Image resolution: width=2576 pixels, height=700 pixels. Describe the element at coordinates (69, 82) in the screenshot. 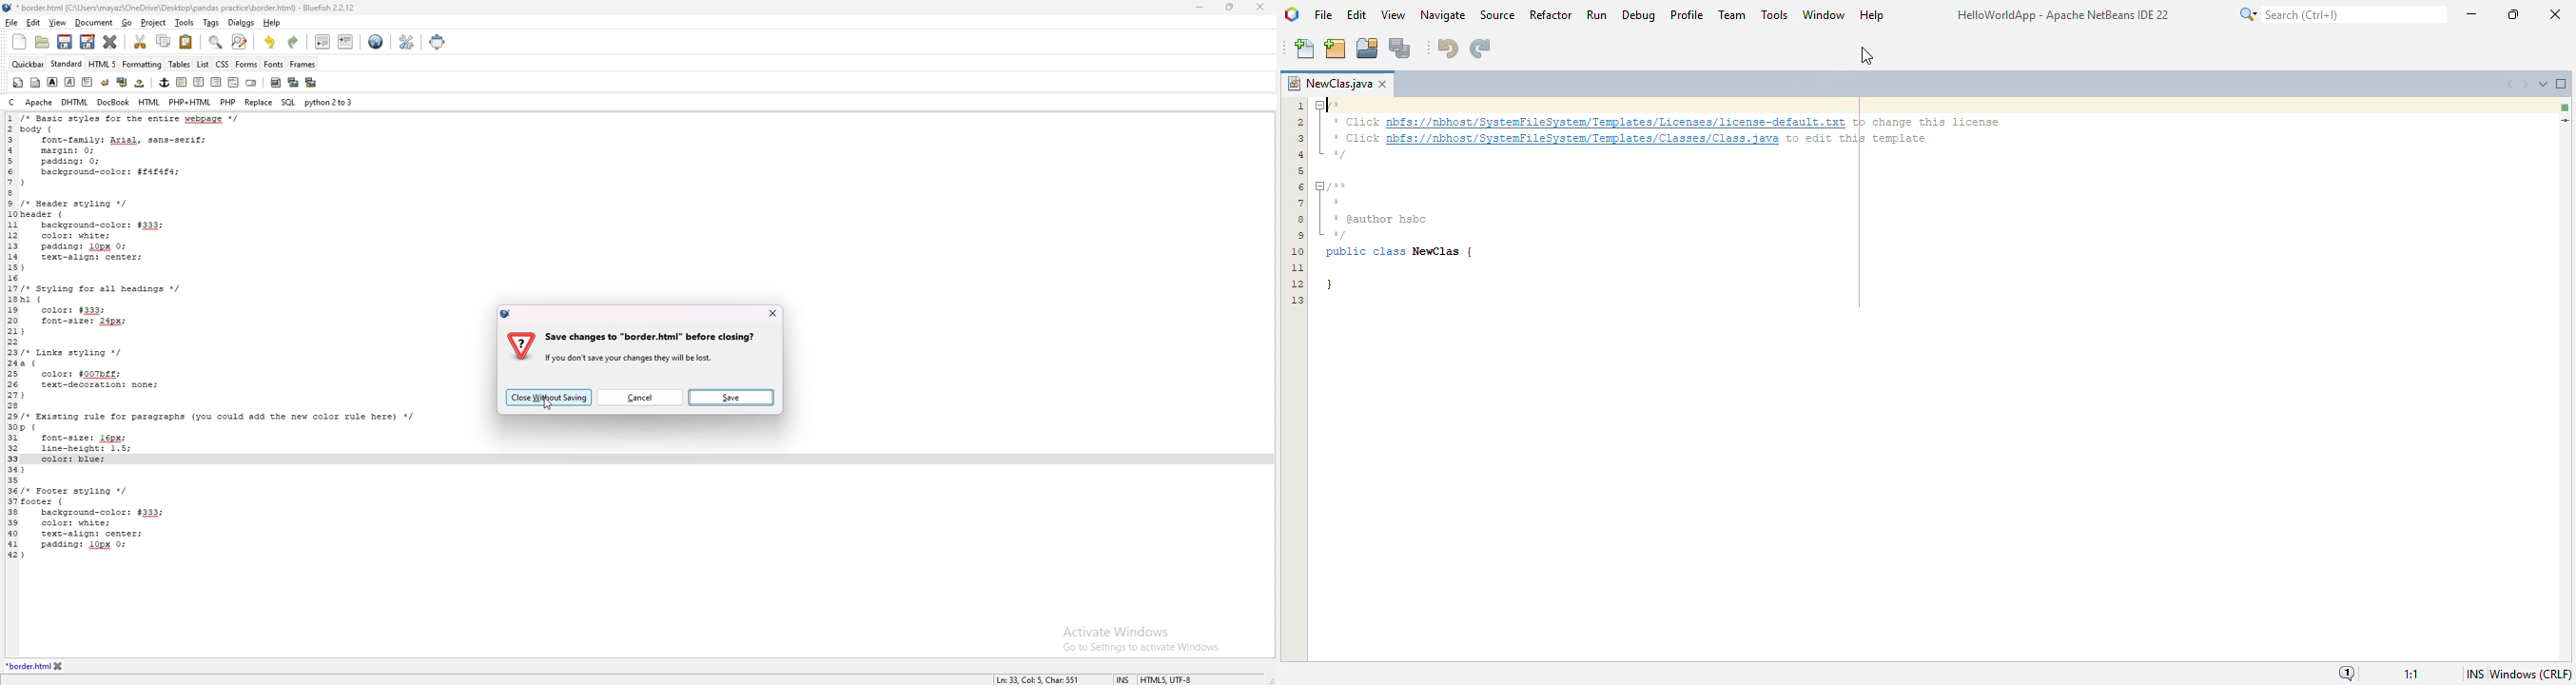

I see `italic` at that location.